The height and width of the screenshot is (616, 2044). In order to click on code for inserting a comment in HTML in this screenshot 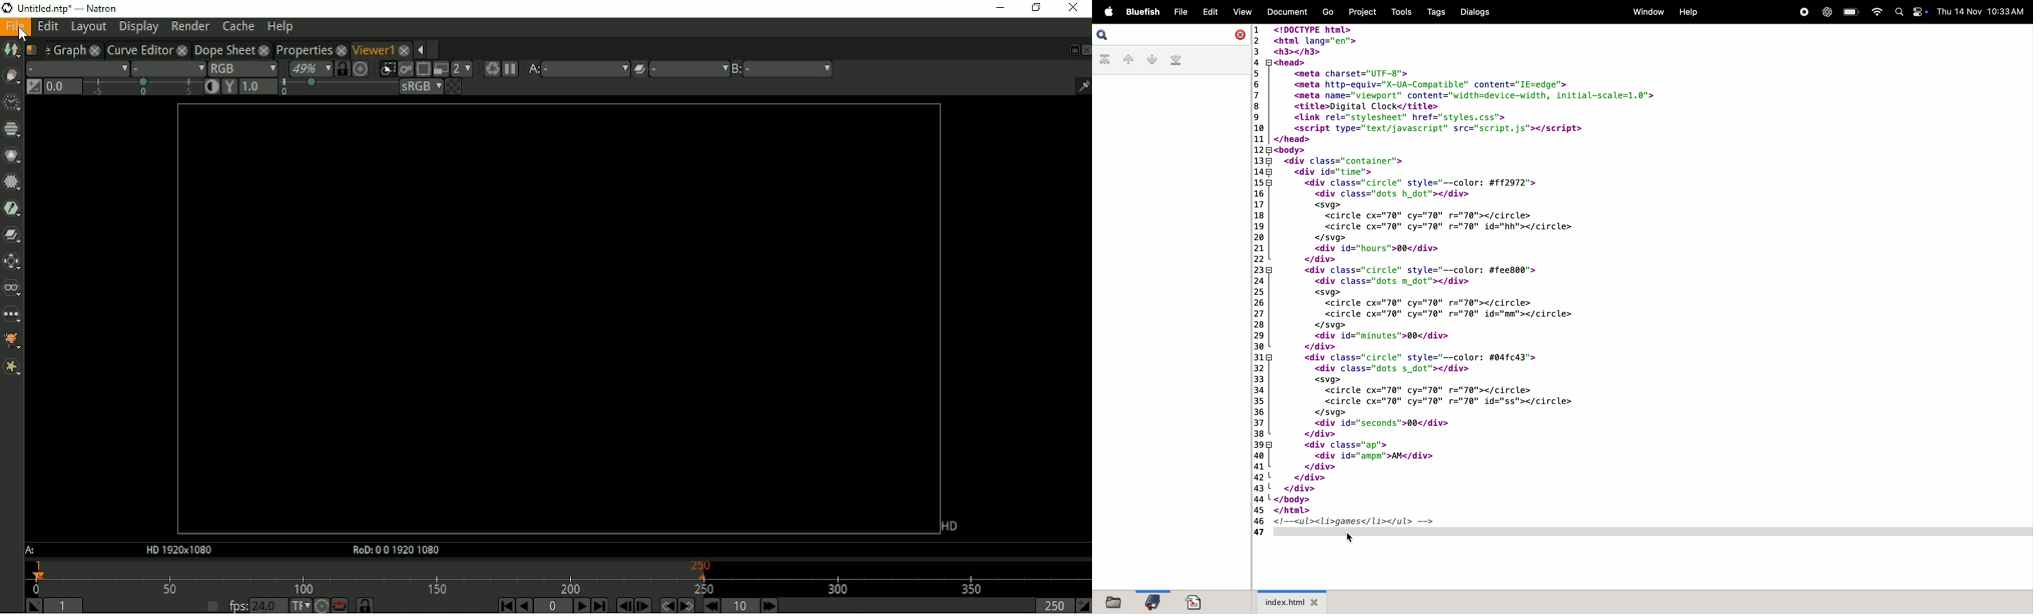, I will do `click(1546, 281)`.